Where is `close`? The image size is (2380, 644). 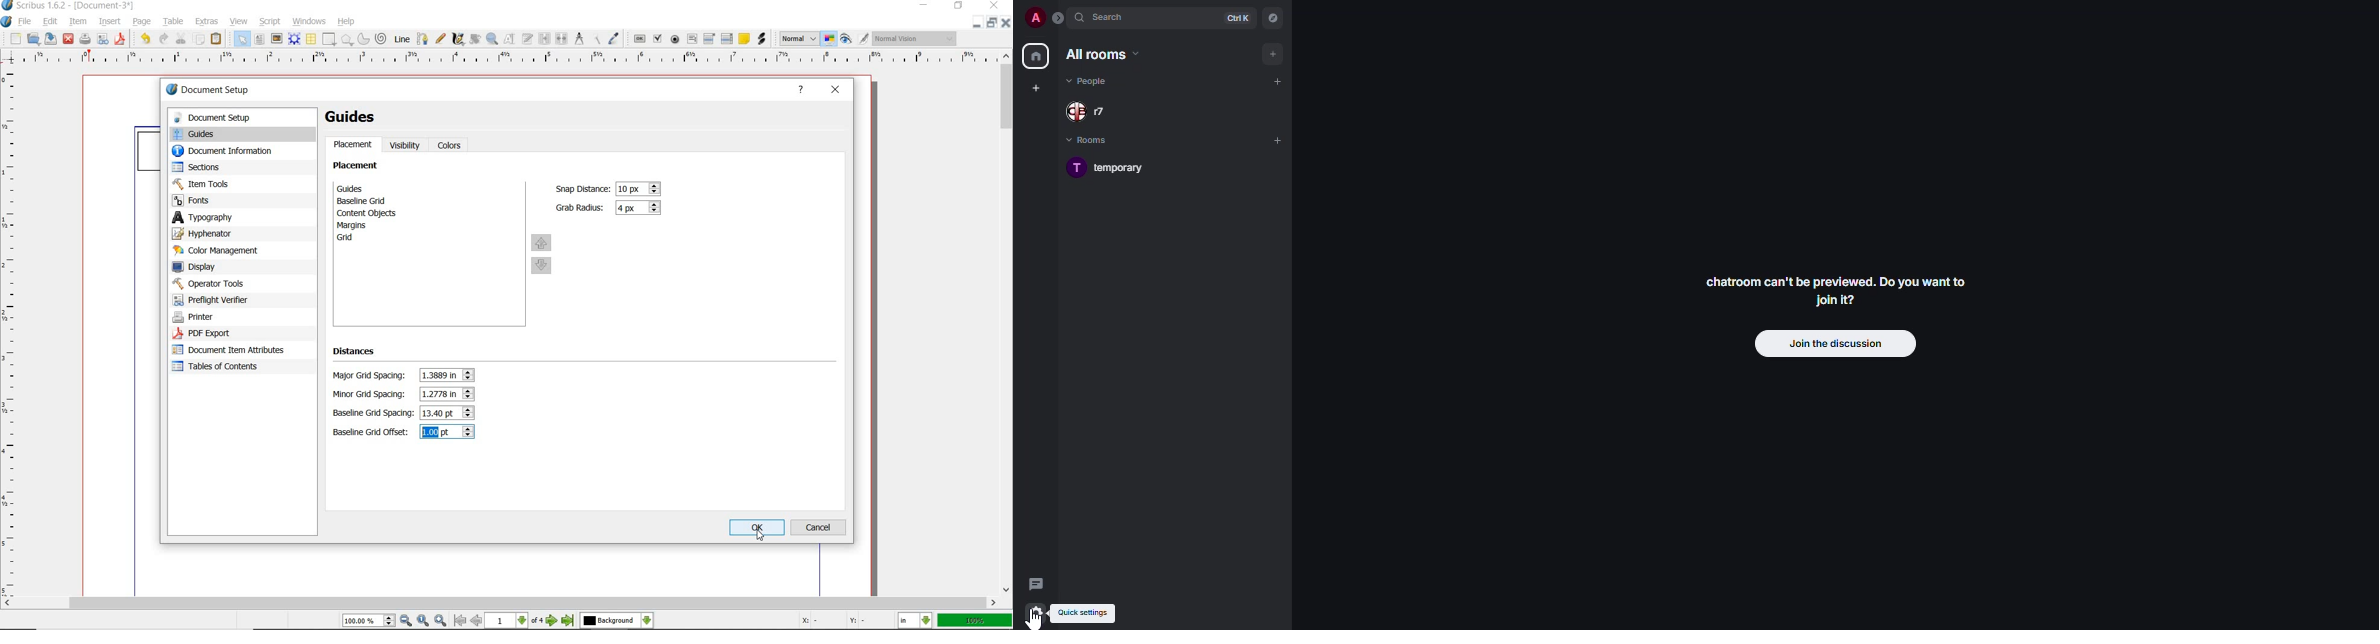 close is located at coordinates (995, 5).